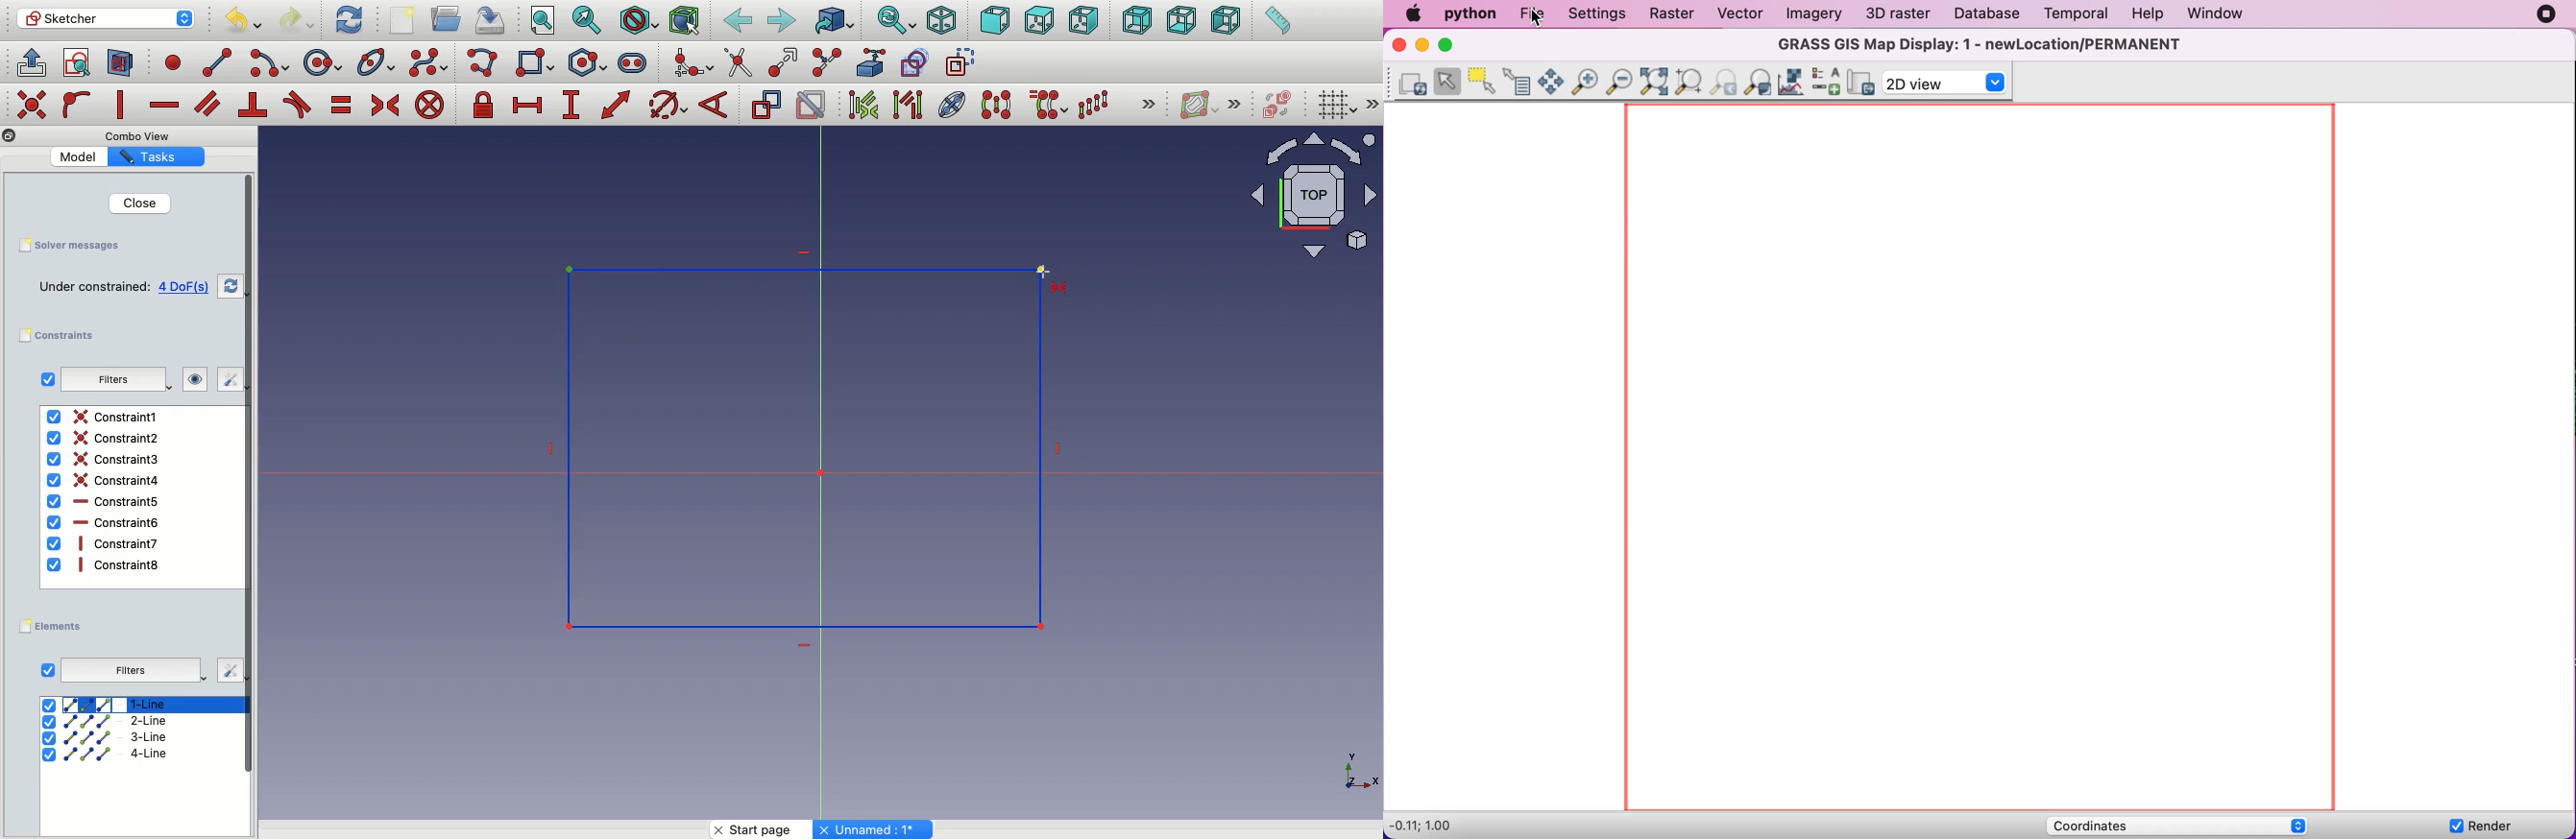  What do you see at coordinates (786, 63) in the screenshot?
I see `Extend edge ` at bounding box center [786, 63].